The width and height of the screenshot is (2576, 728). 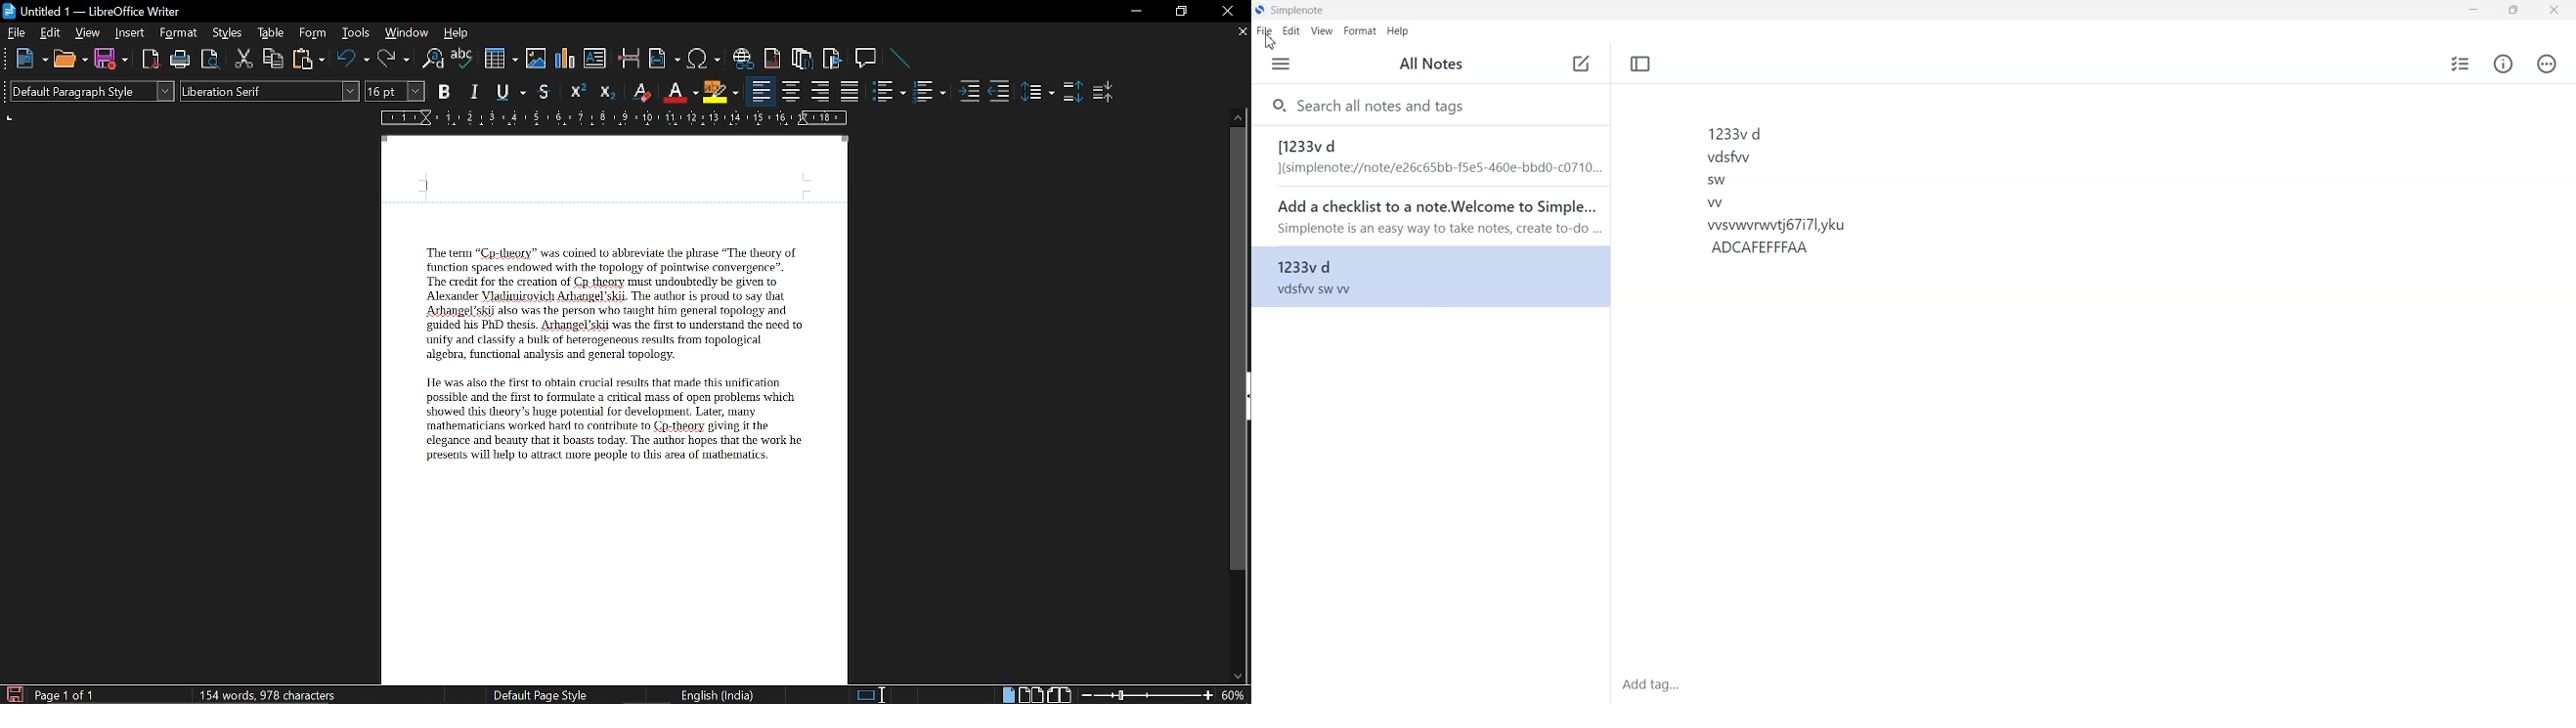 What do you see at coordinates (53, 31) in the screenshot?
I see `Edit` at bounding box center [53, 31].